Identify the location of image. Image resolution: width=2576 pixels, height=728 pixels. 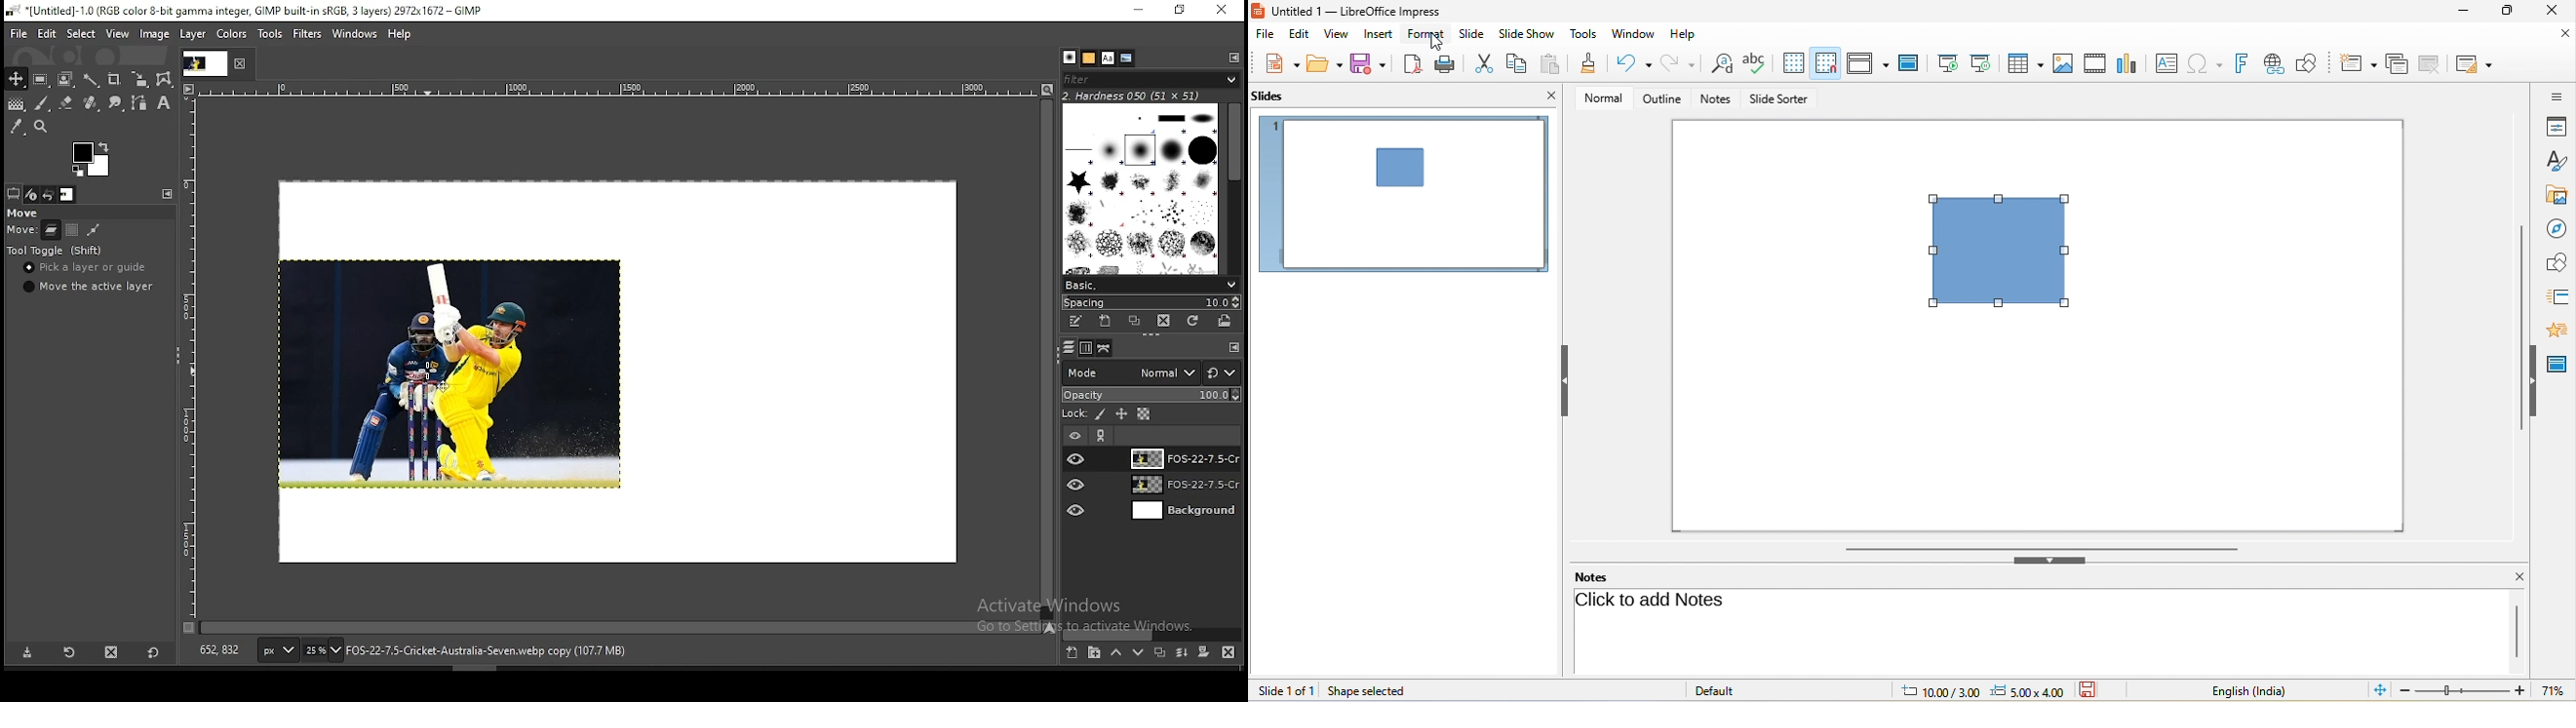
(2062, 62).